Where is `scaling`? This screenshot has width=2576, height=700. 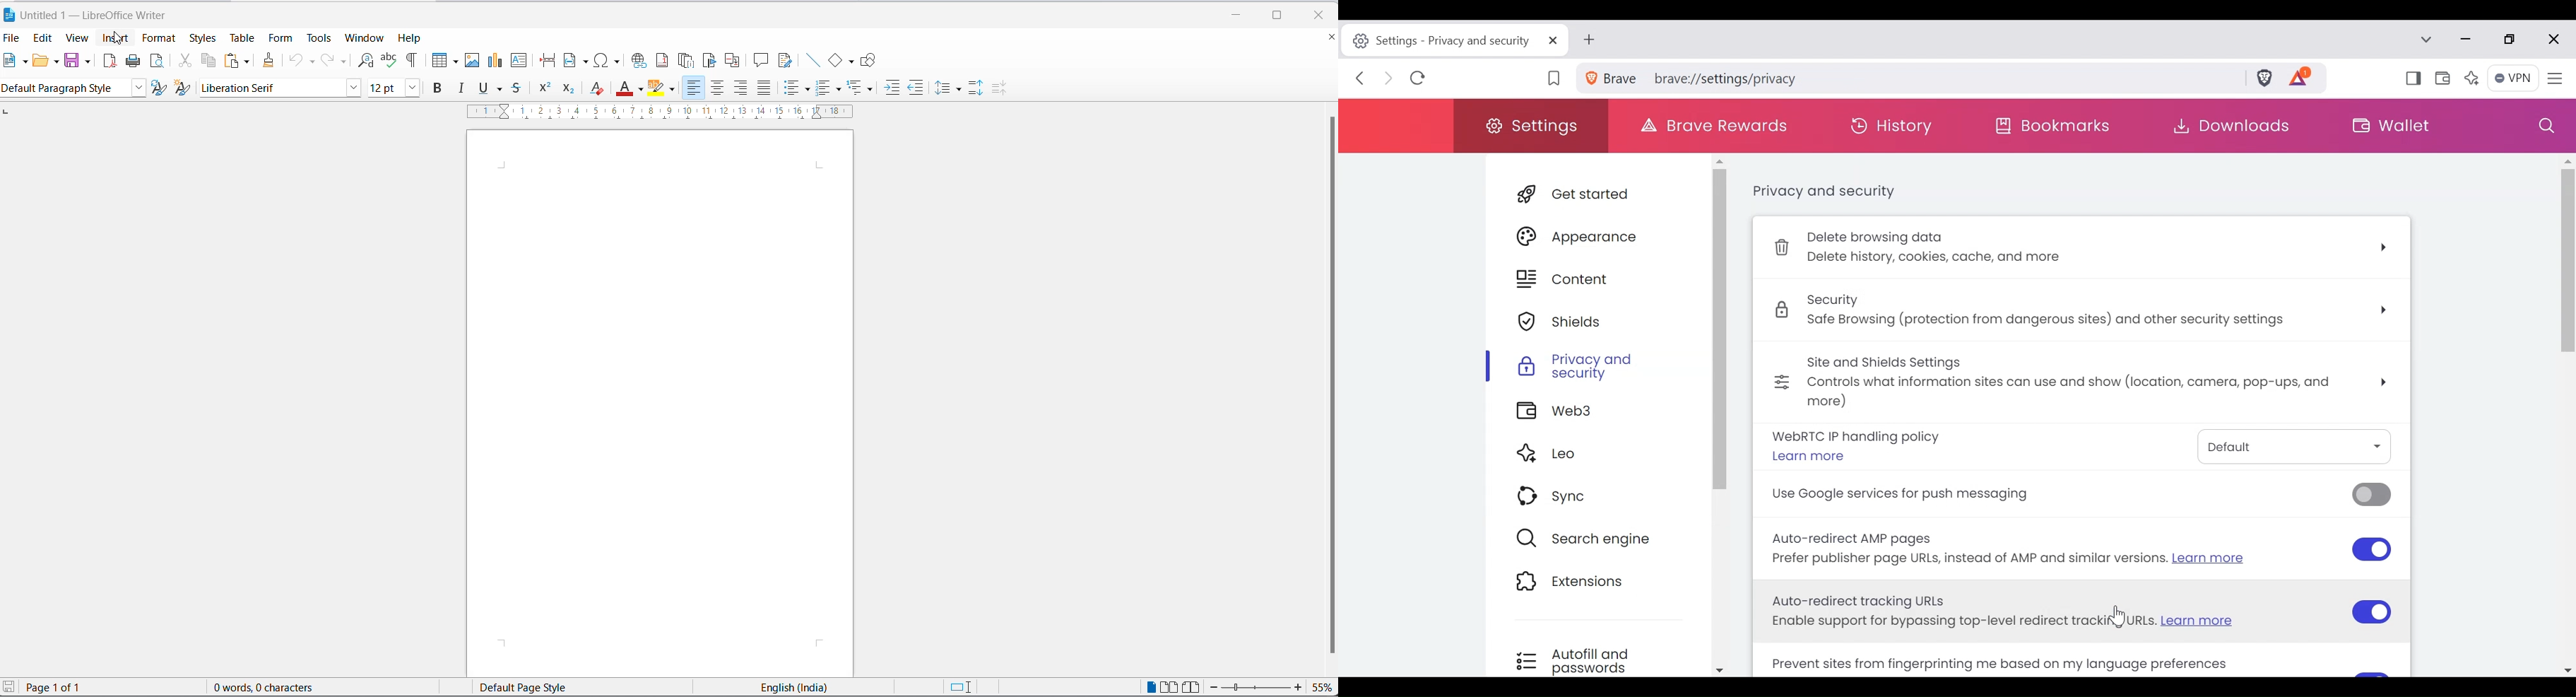
scaling is located at coordinates (672, 115).